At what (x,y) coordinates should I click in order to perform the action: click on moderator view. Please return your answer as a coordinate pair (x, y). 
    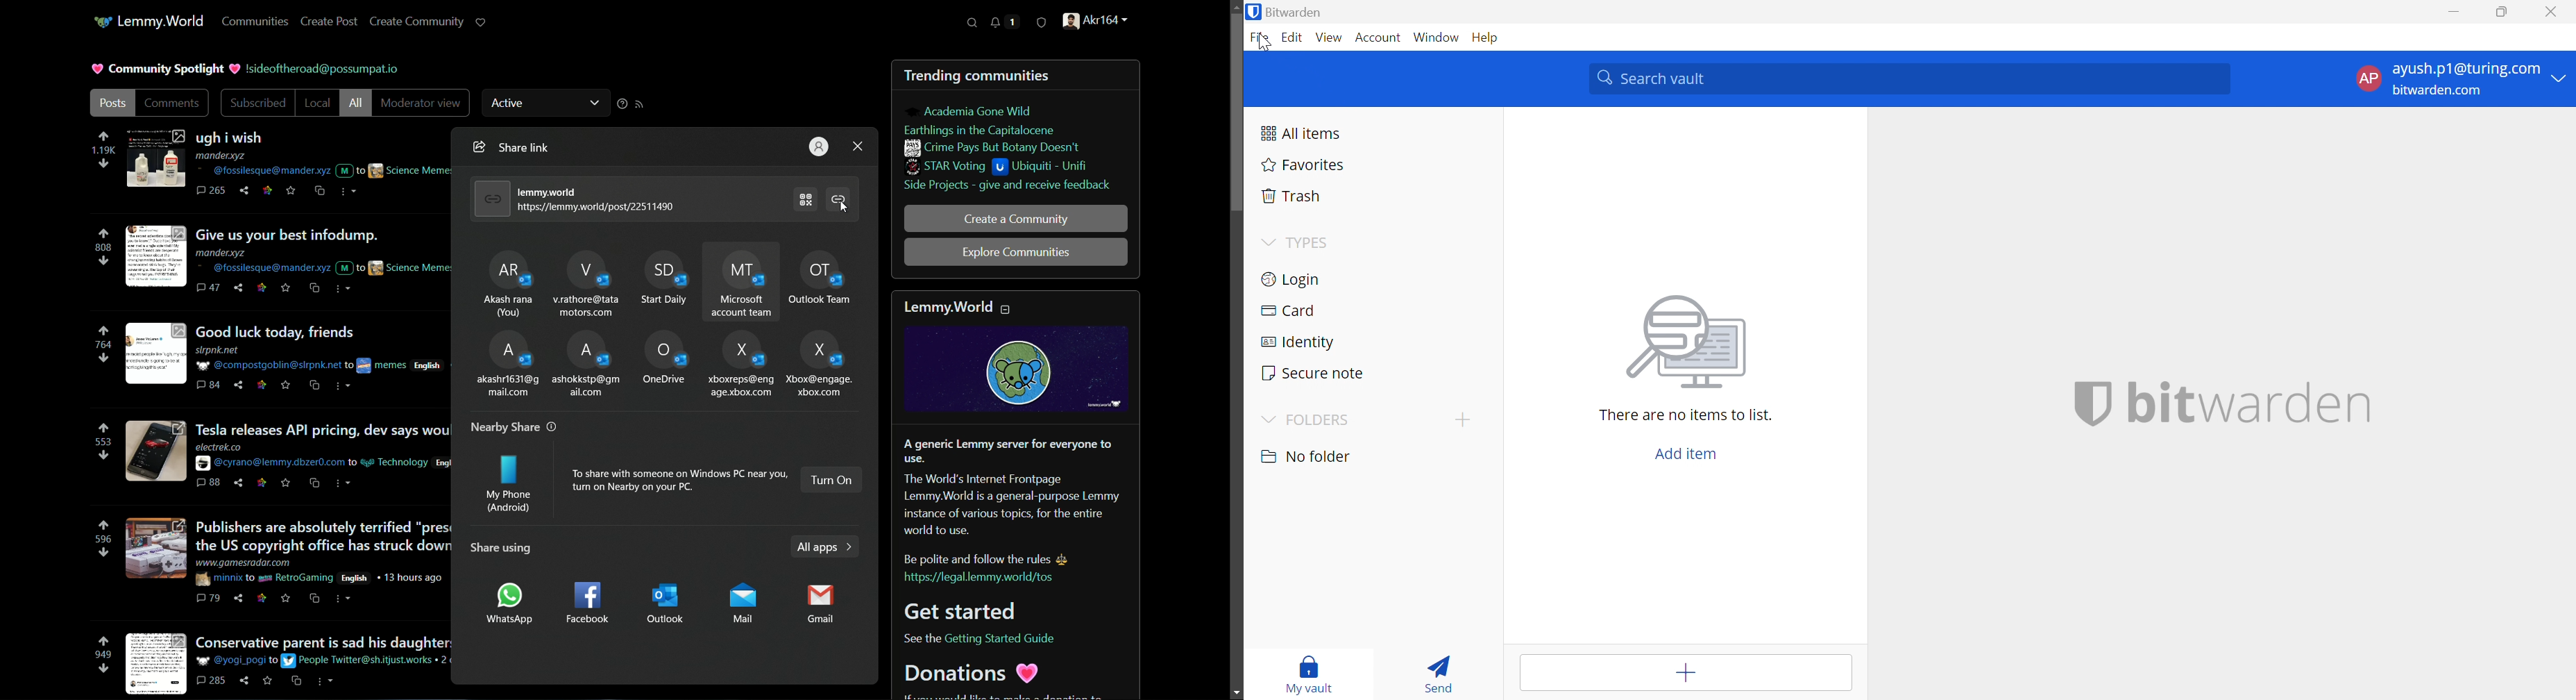
    Looking at the image, I should click on (418, 103).